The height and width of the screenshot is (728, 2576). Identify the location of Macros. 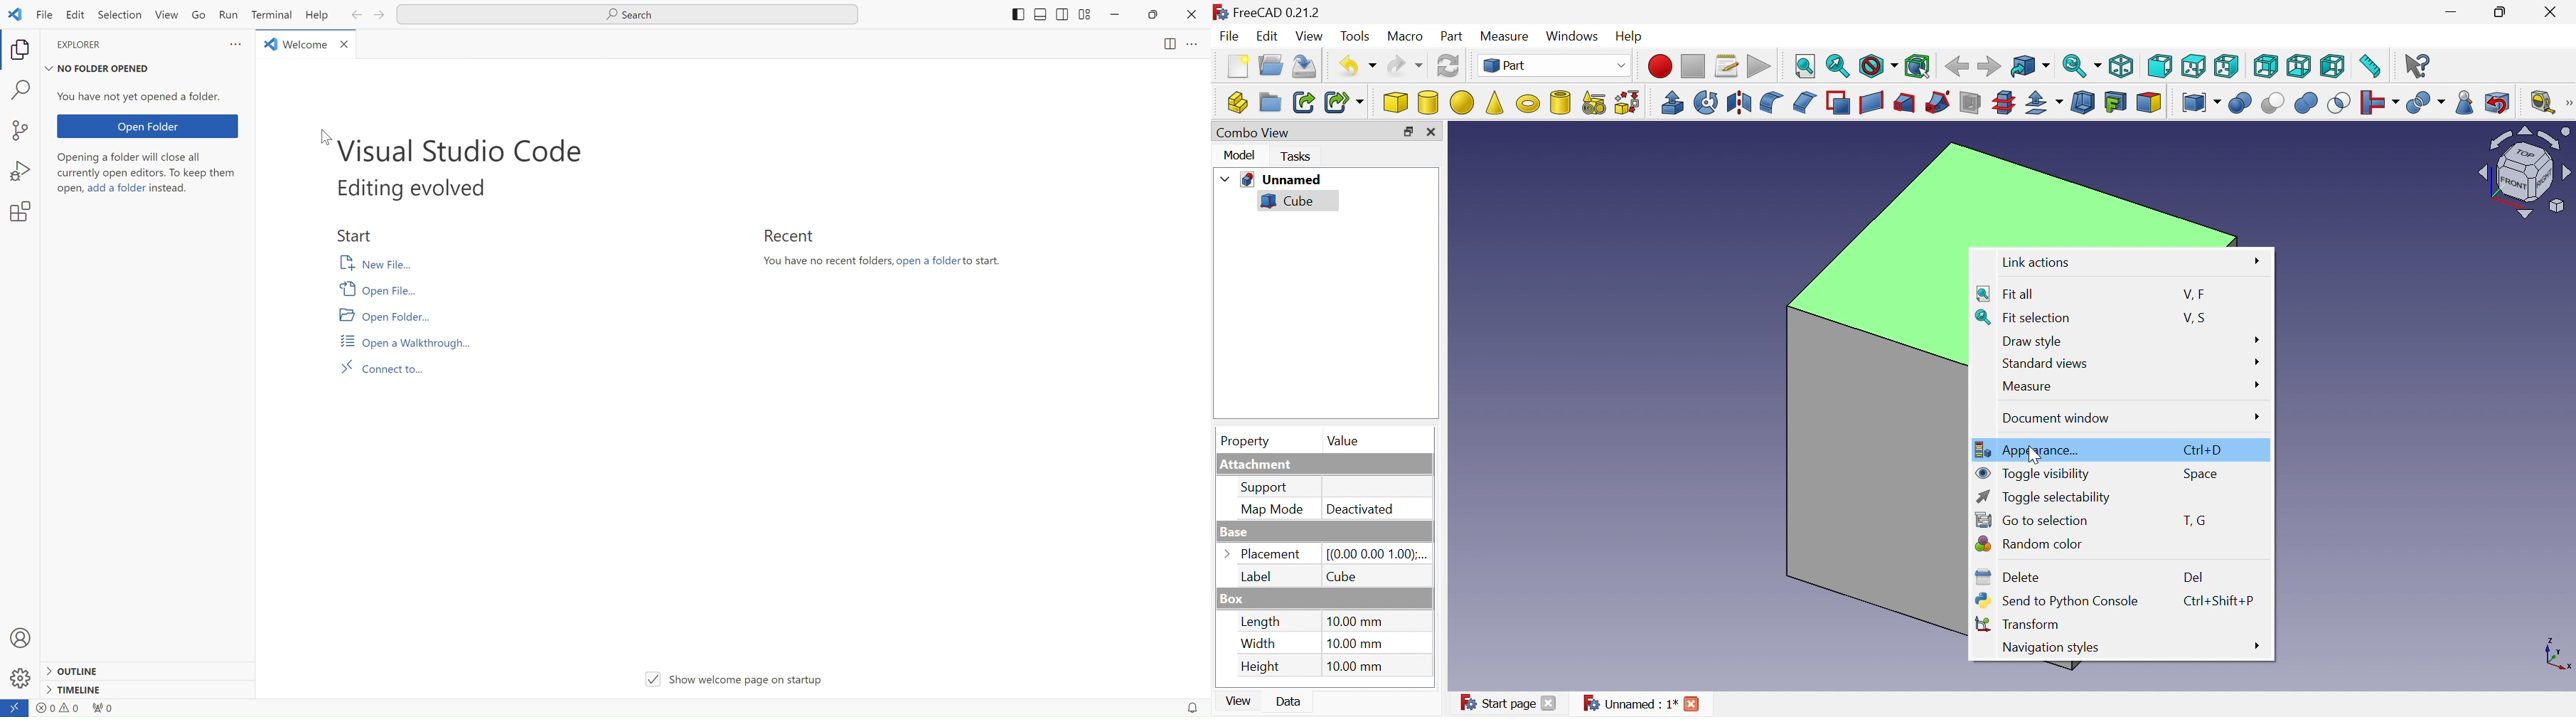
(1728, 67).